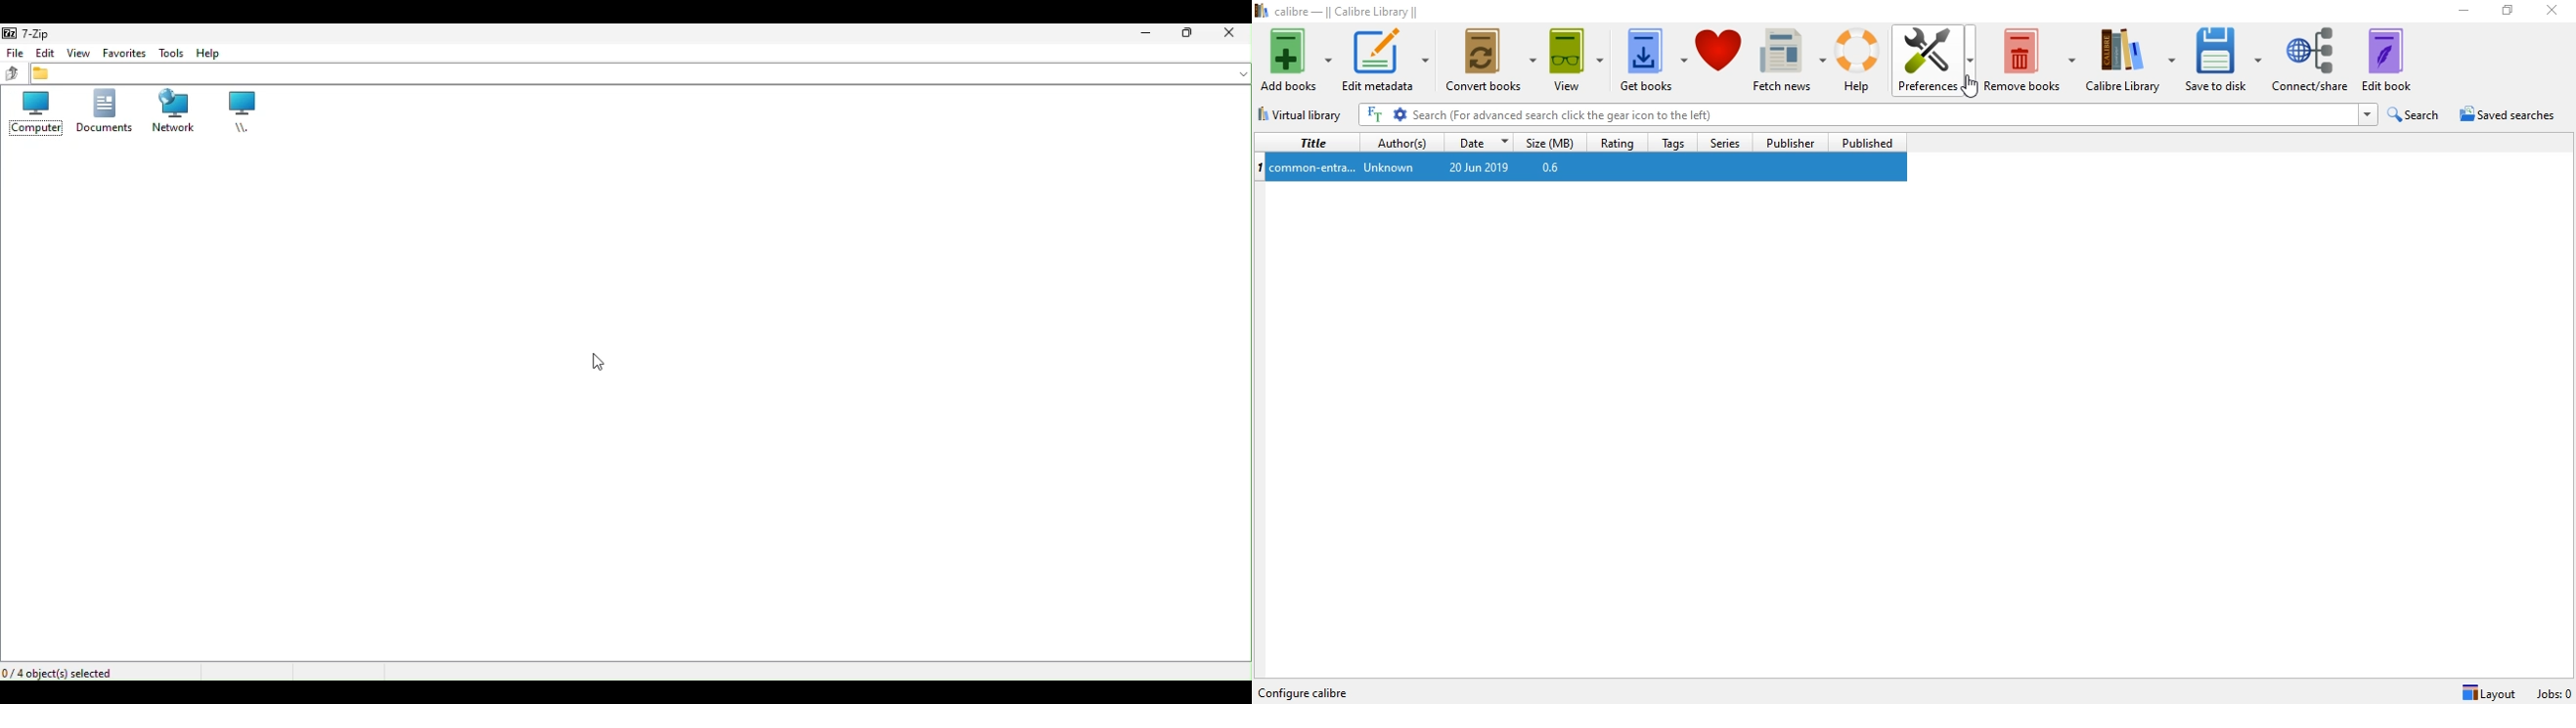 The image size is (2576, 728). I want to click on full text search, so click(1377, 114).